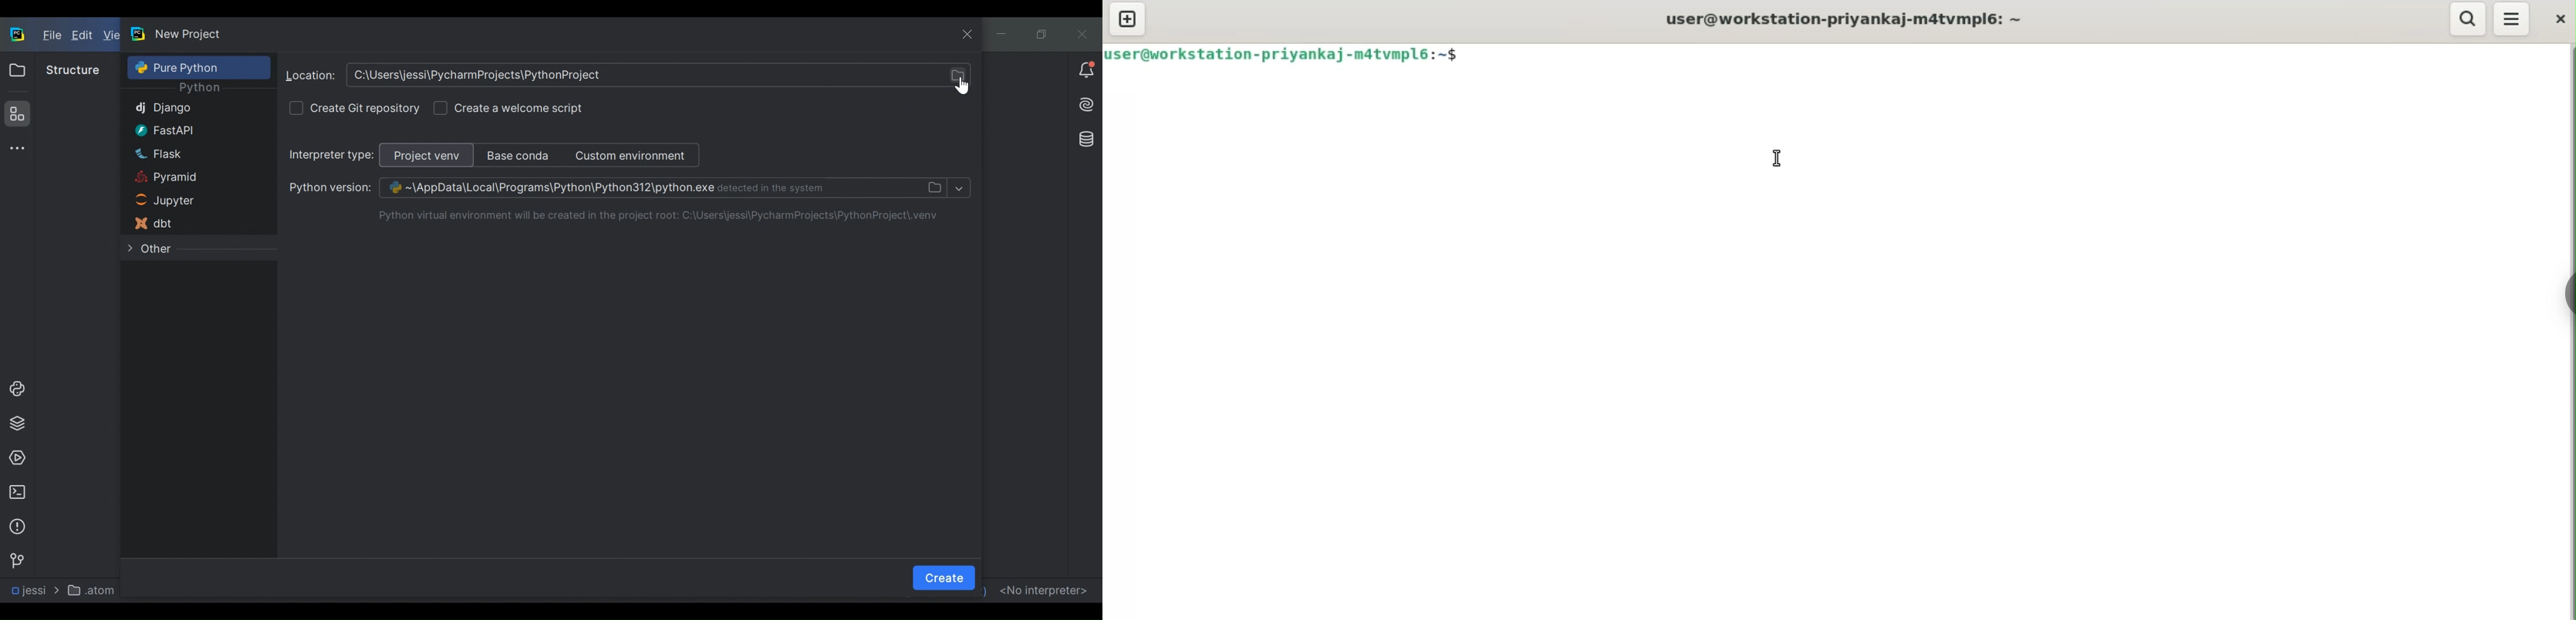  I want to click on Close, so click(1082, 33).